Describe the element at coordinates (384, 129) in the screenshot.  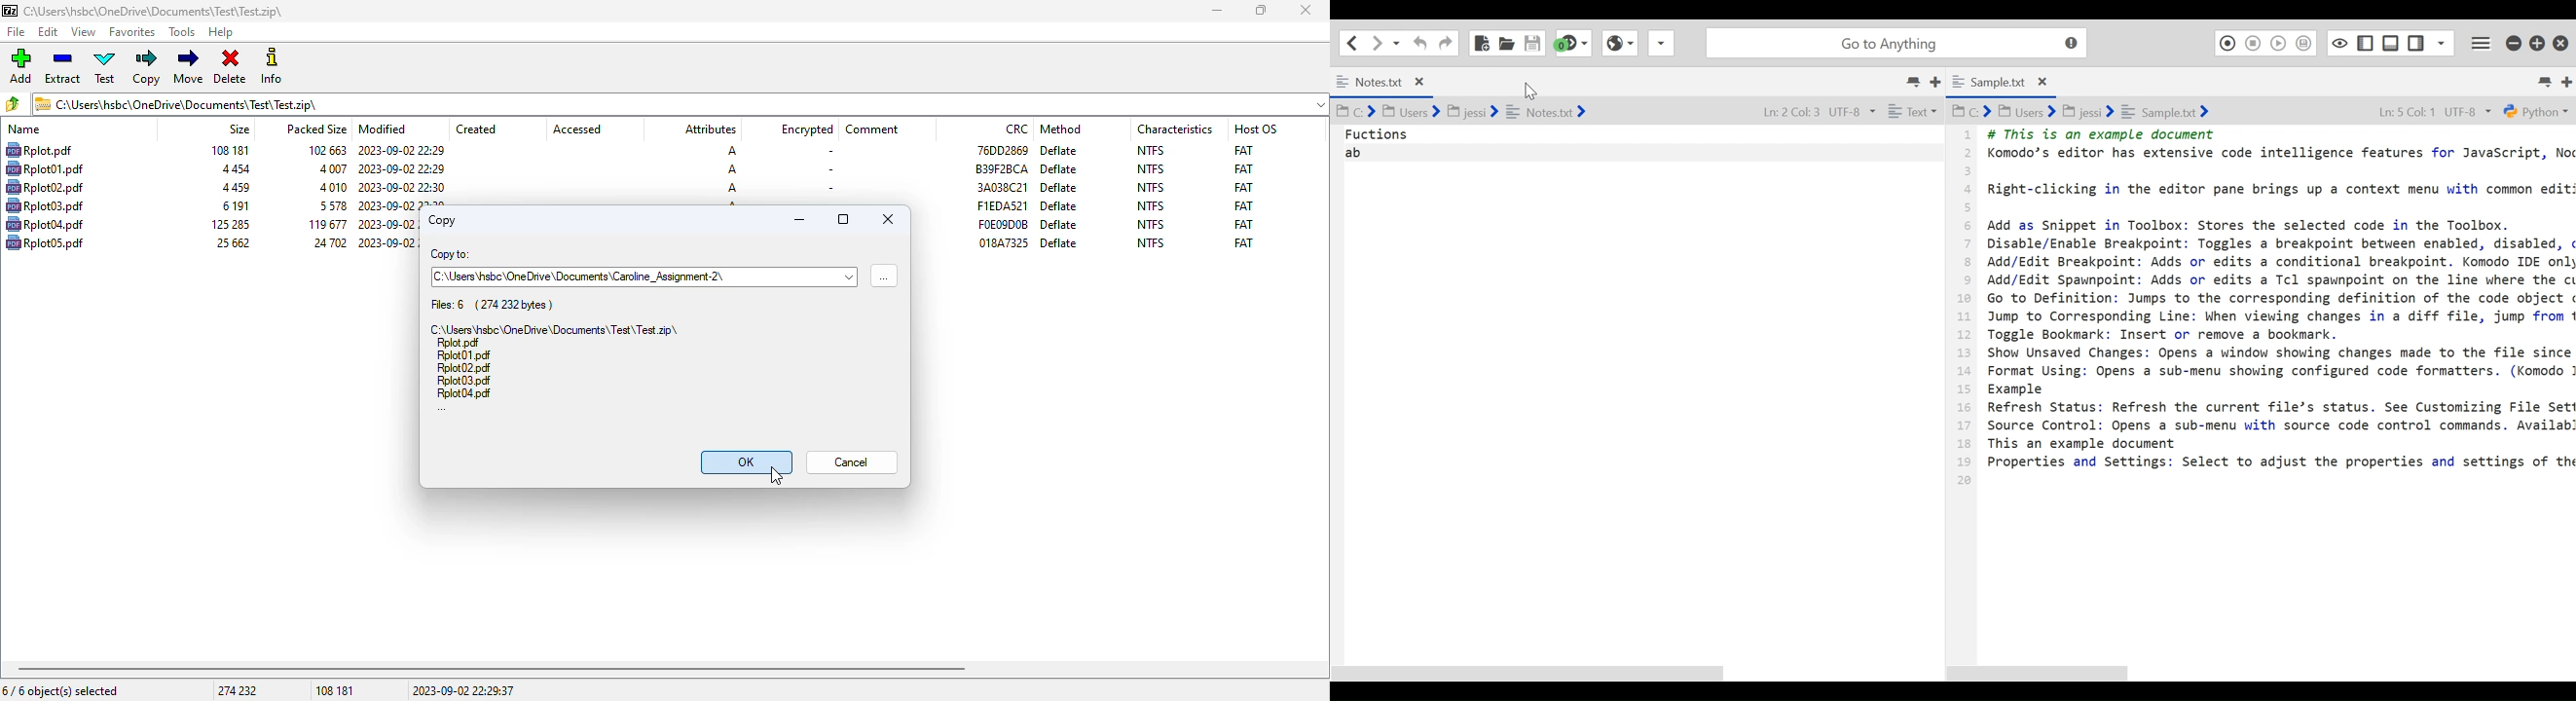
I see `modified` at that location.